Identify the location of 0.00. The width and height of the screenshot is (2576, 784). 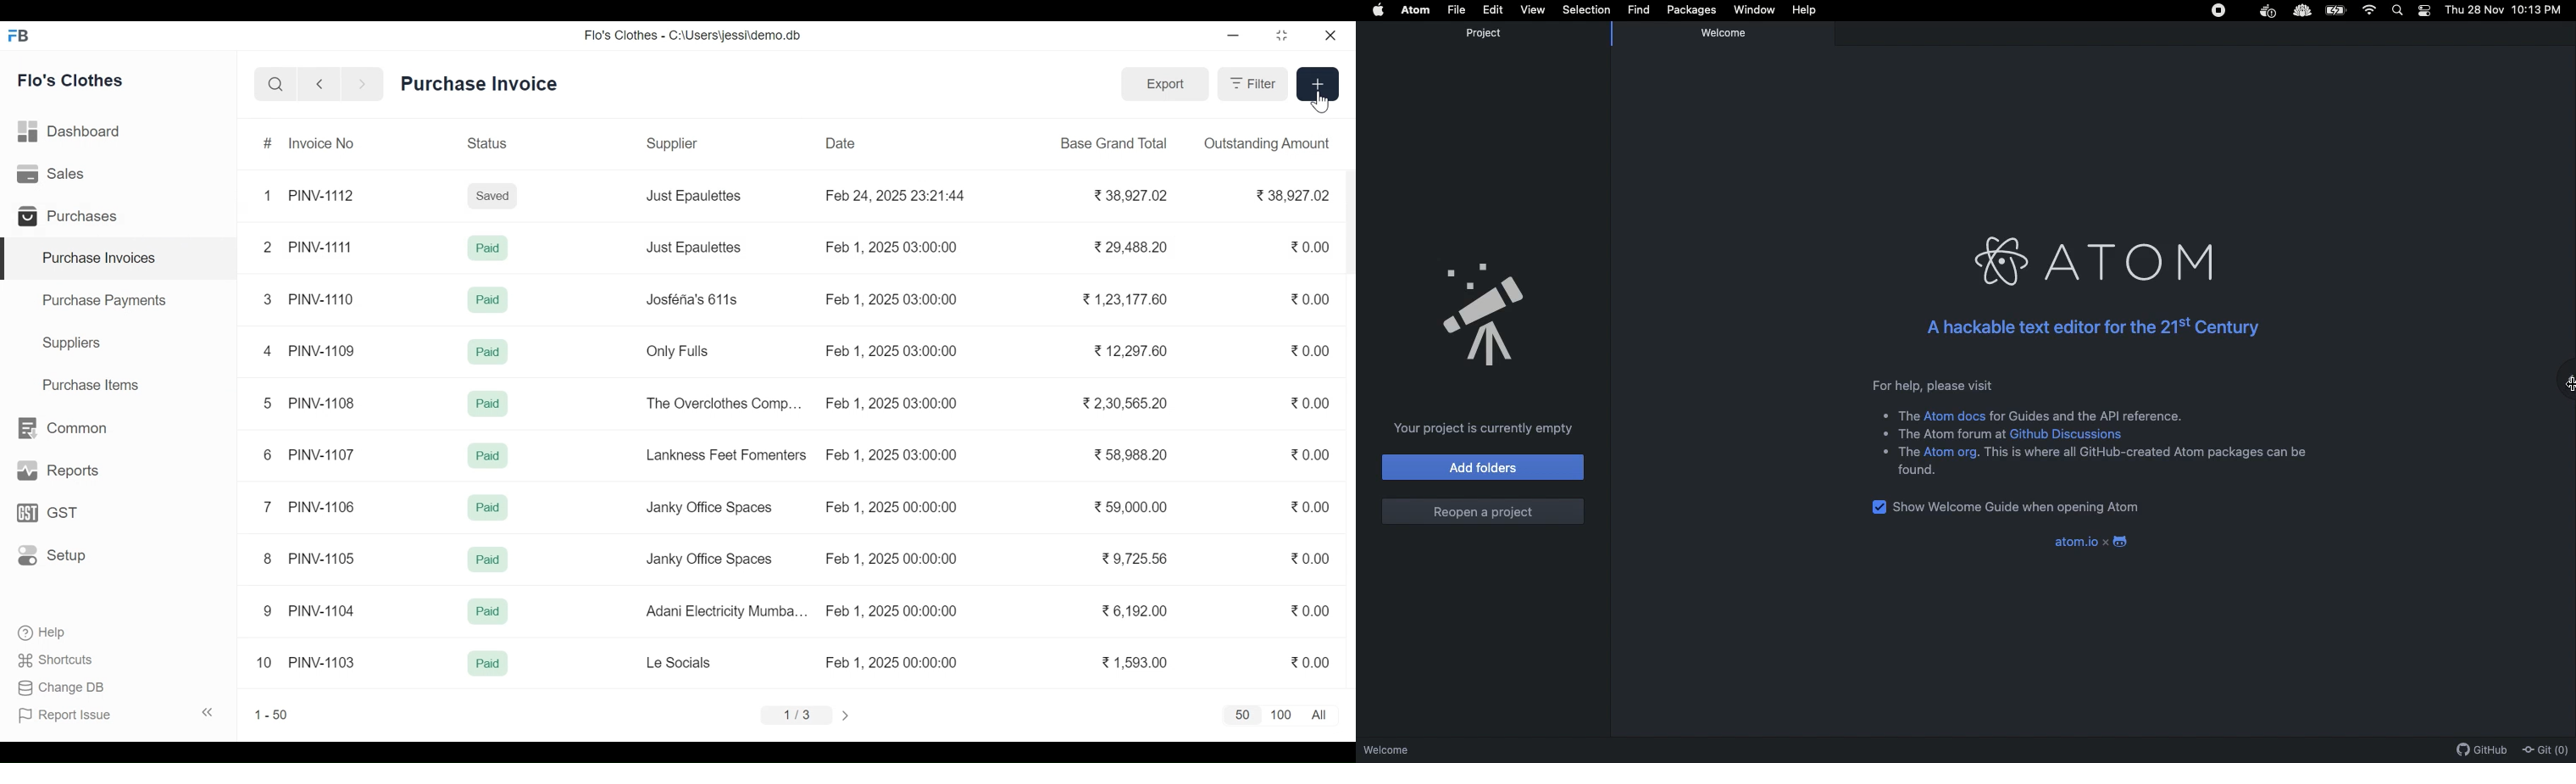
(1309, 663).